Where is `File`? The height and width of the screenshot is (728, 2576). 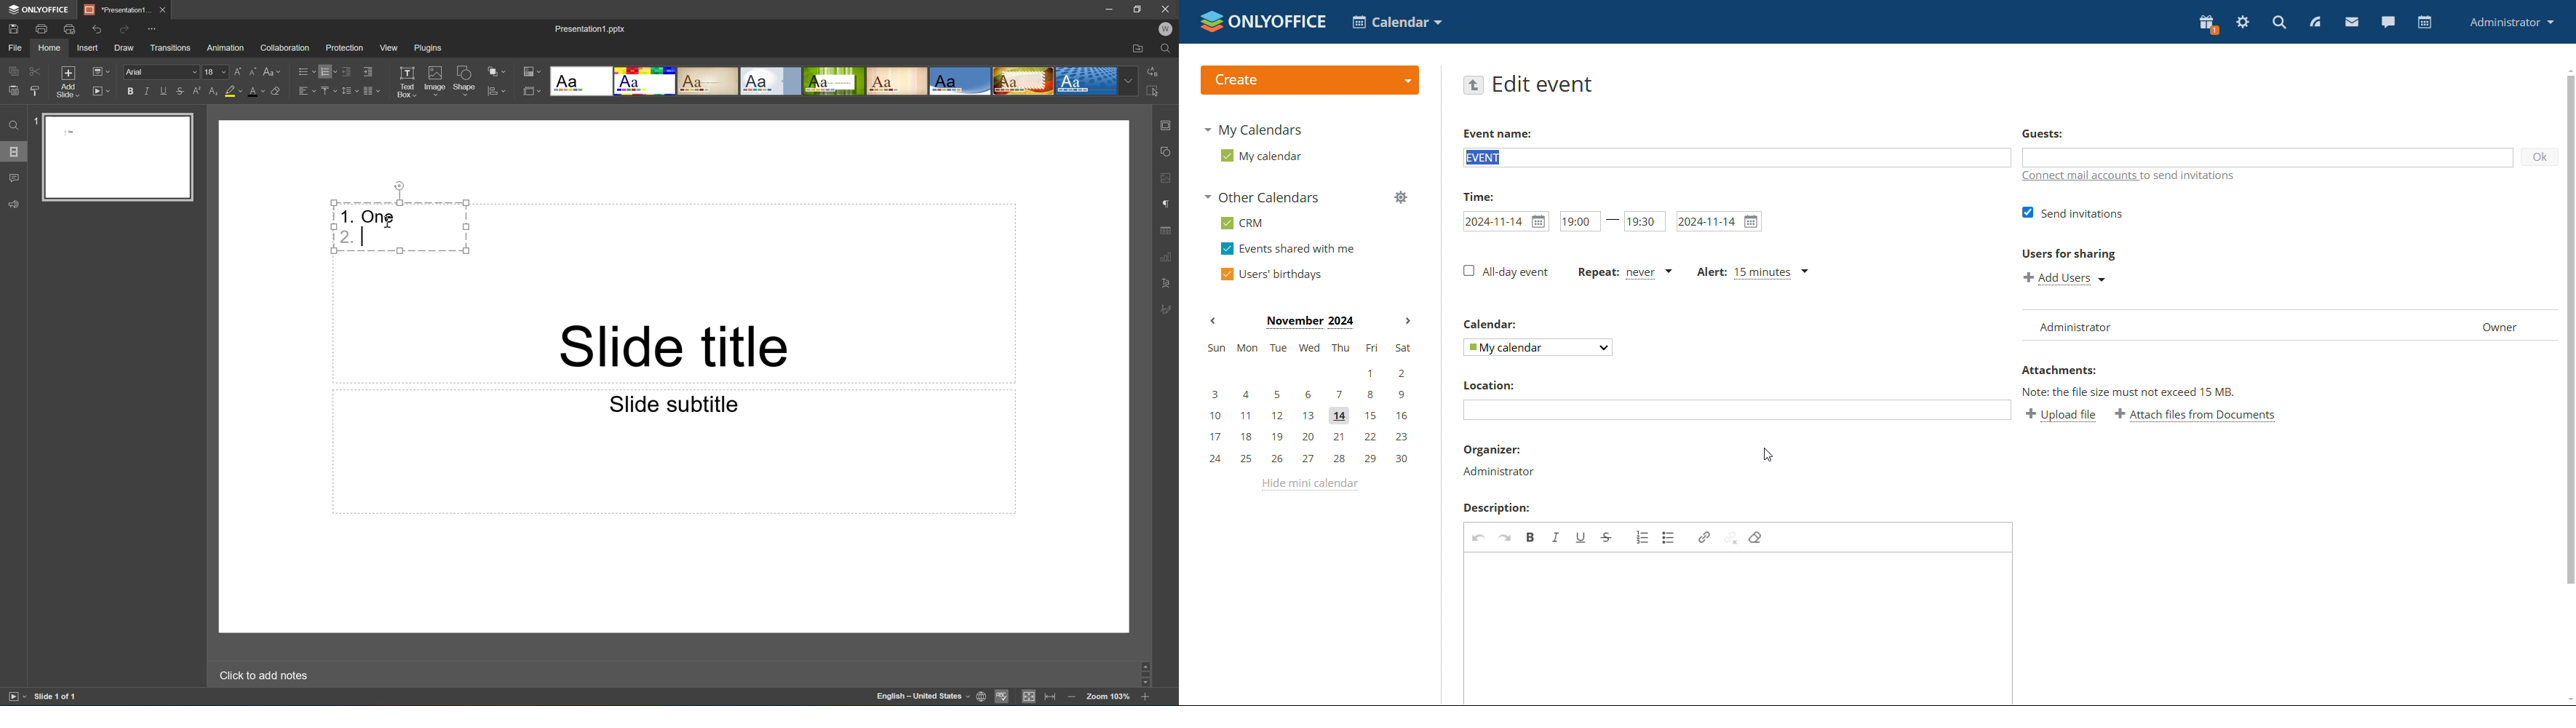 File is located at coordinates (18, 47).